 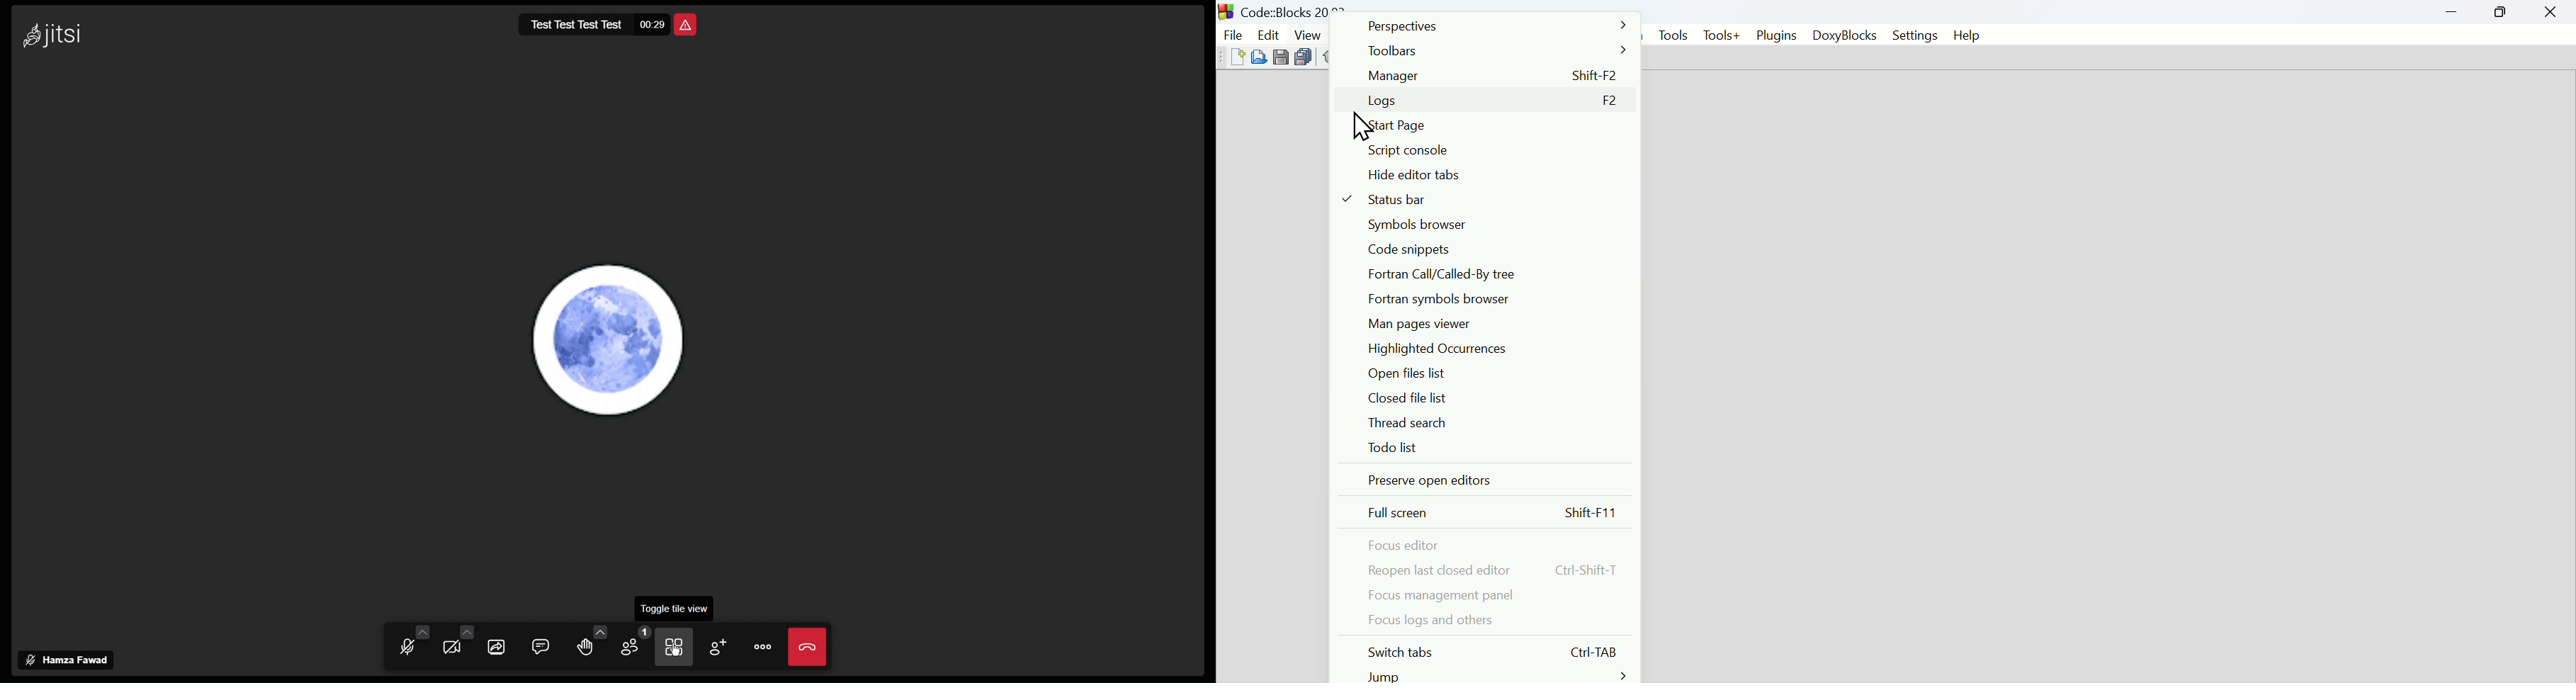 I want to click on Full screen, so click(x=1498, y=512).